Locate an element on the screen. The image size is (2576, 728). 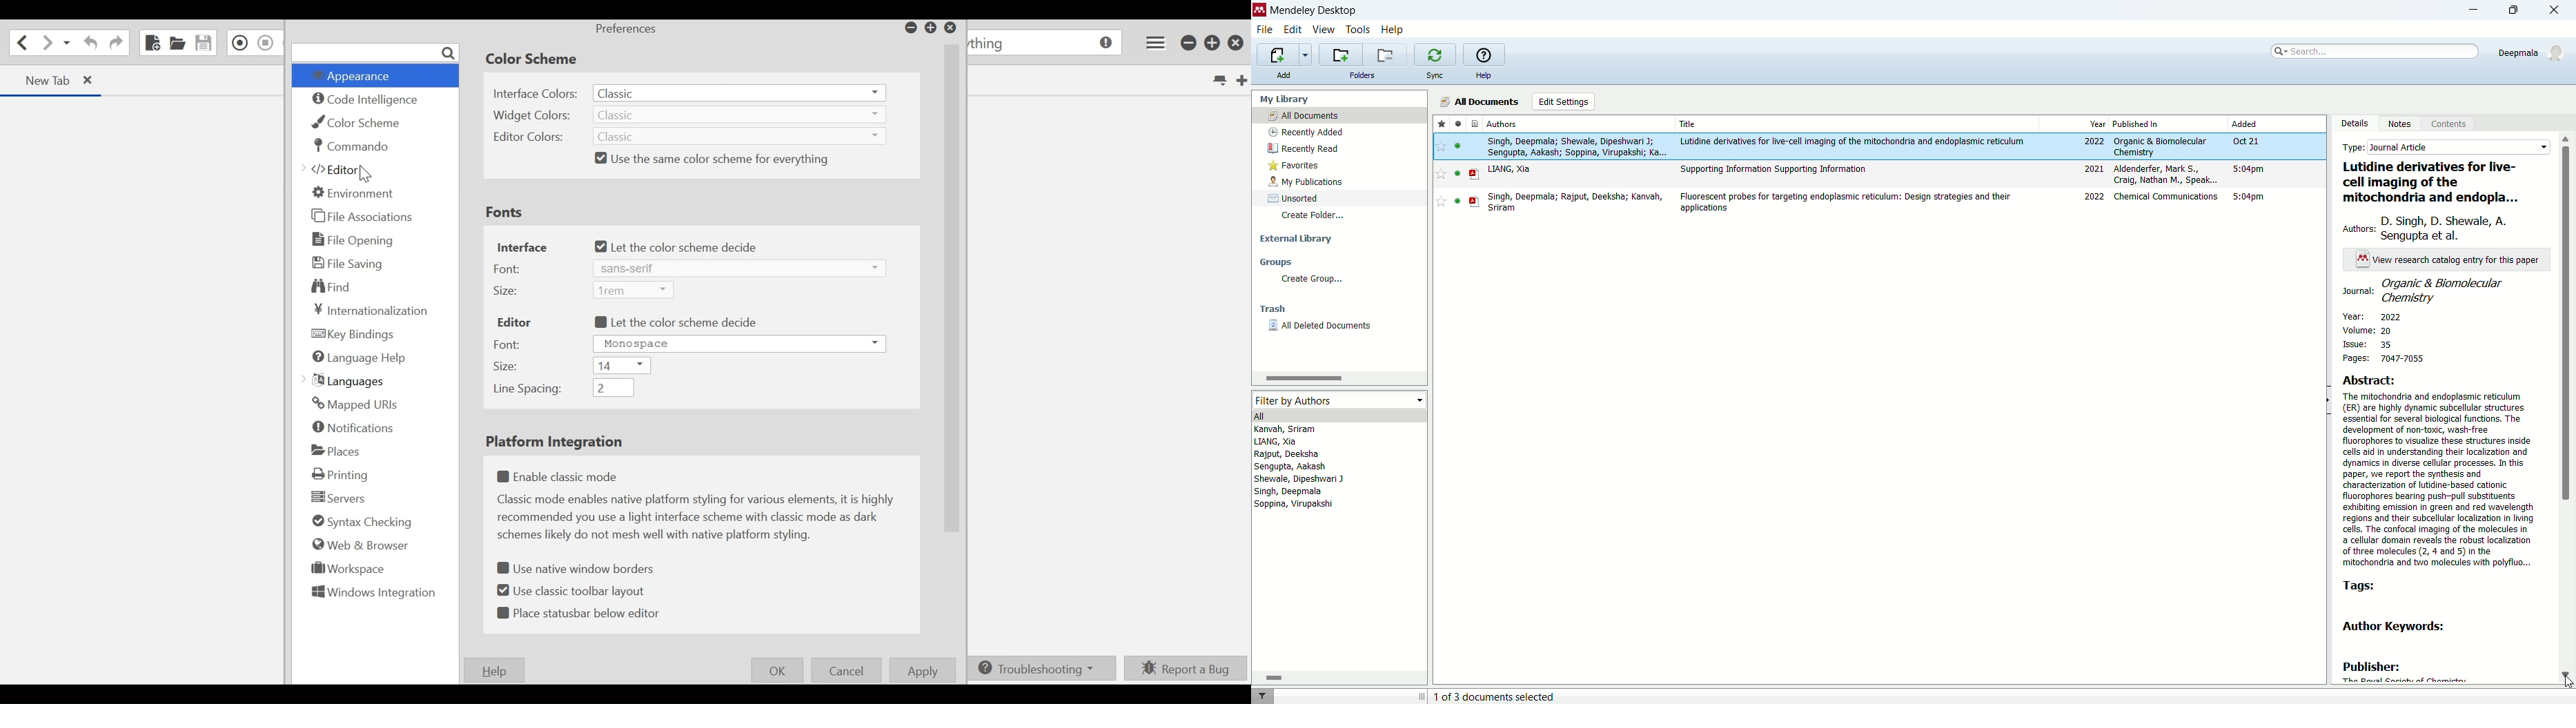
organic & biomolecular chemistry is located at coordinates (2160, 147).